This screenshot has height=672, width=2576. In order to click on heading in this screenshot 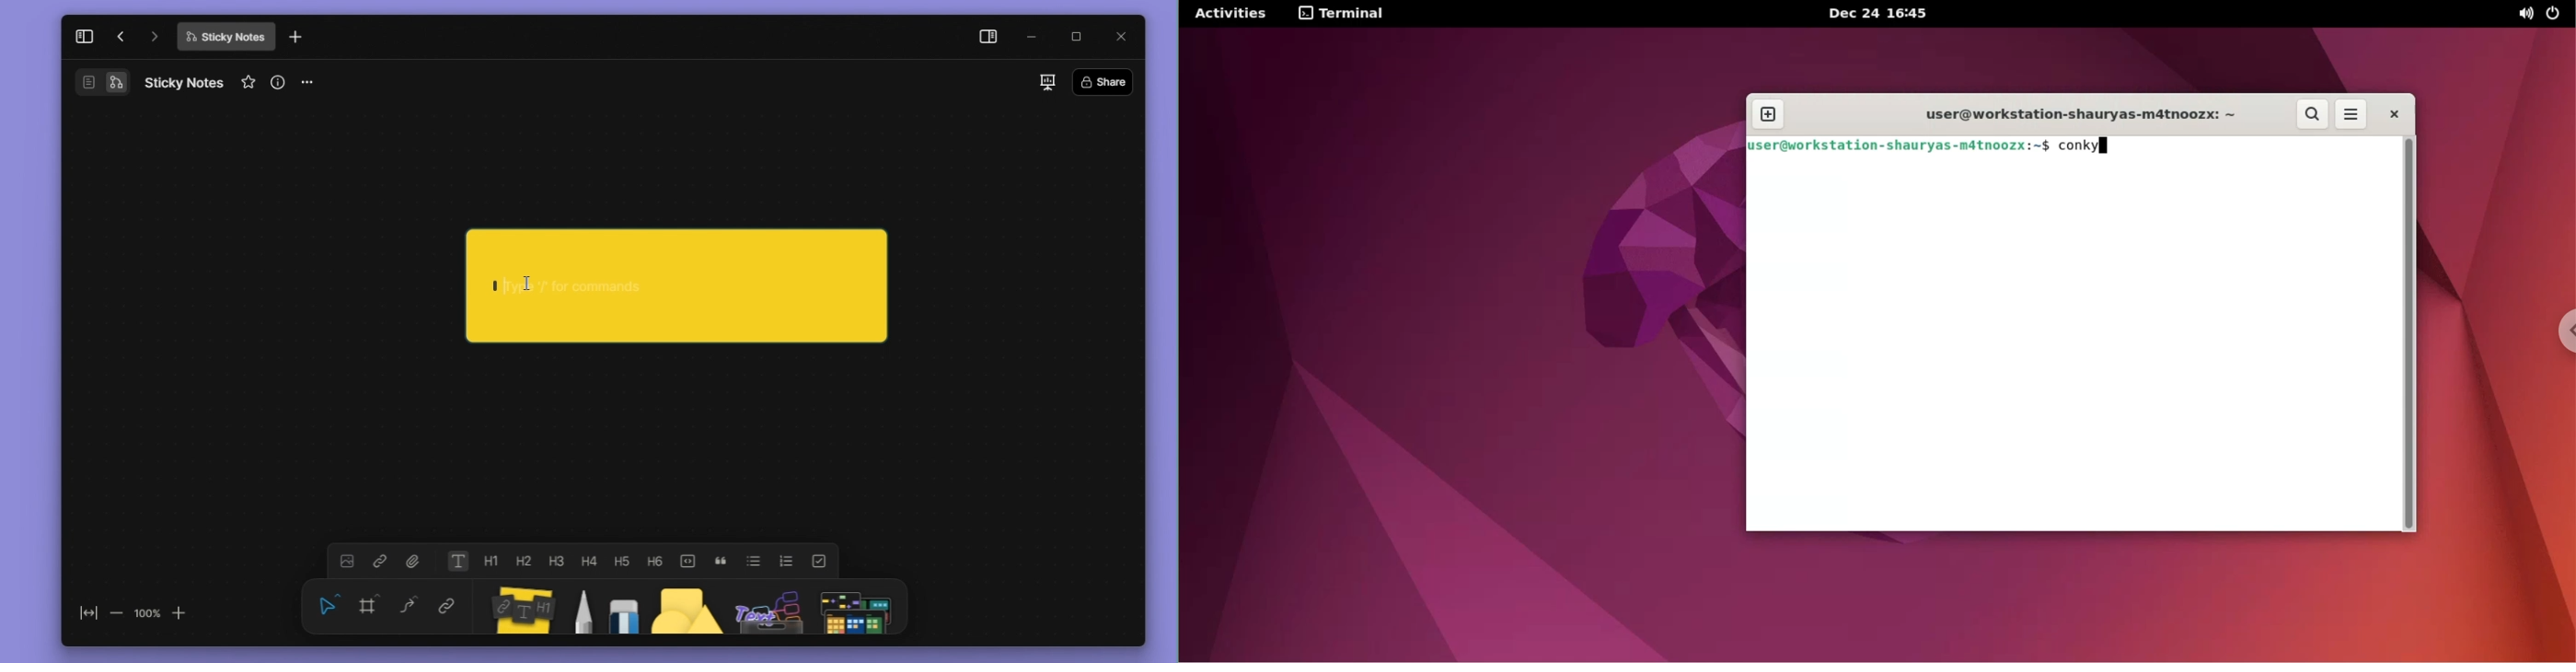, I will do `click(591, 560)`.